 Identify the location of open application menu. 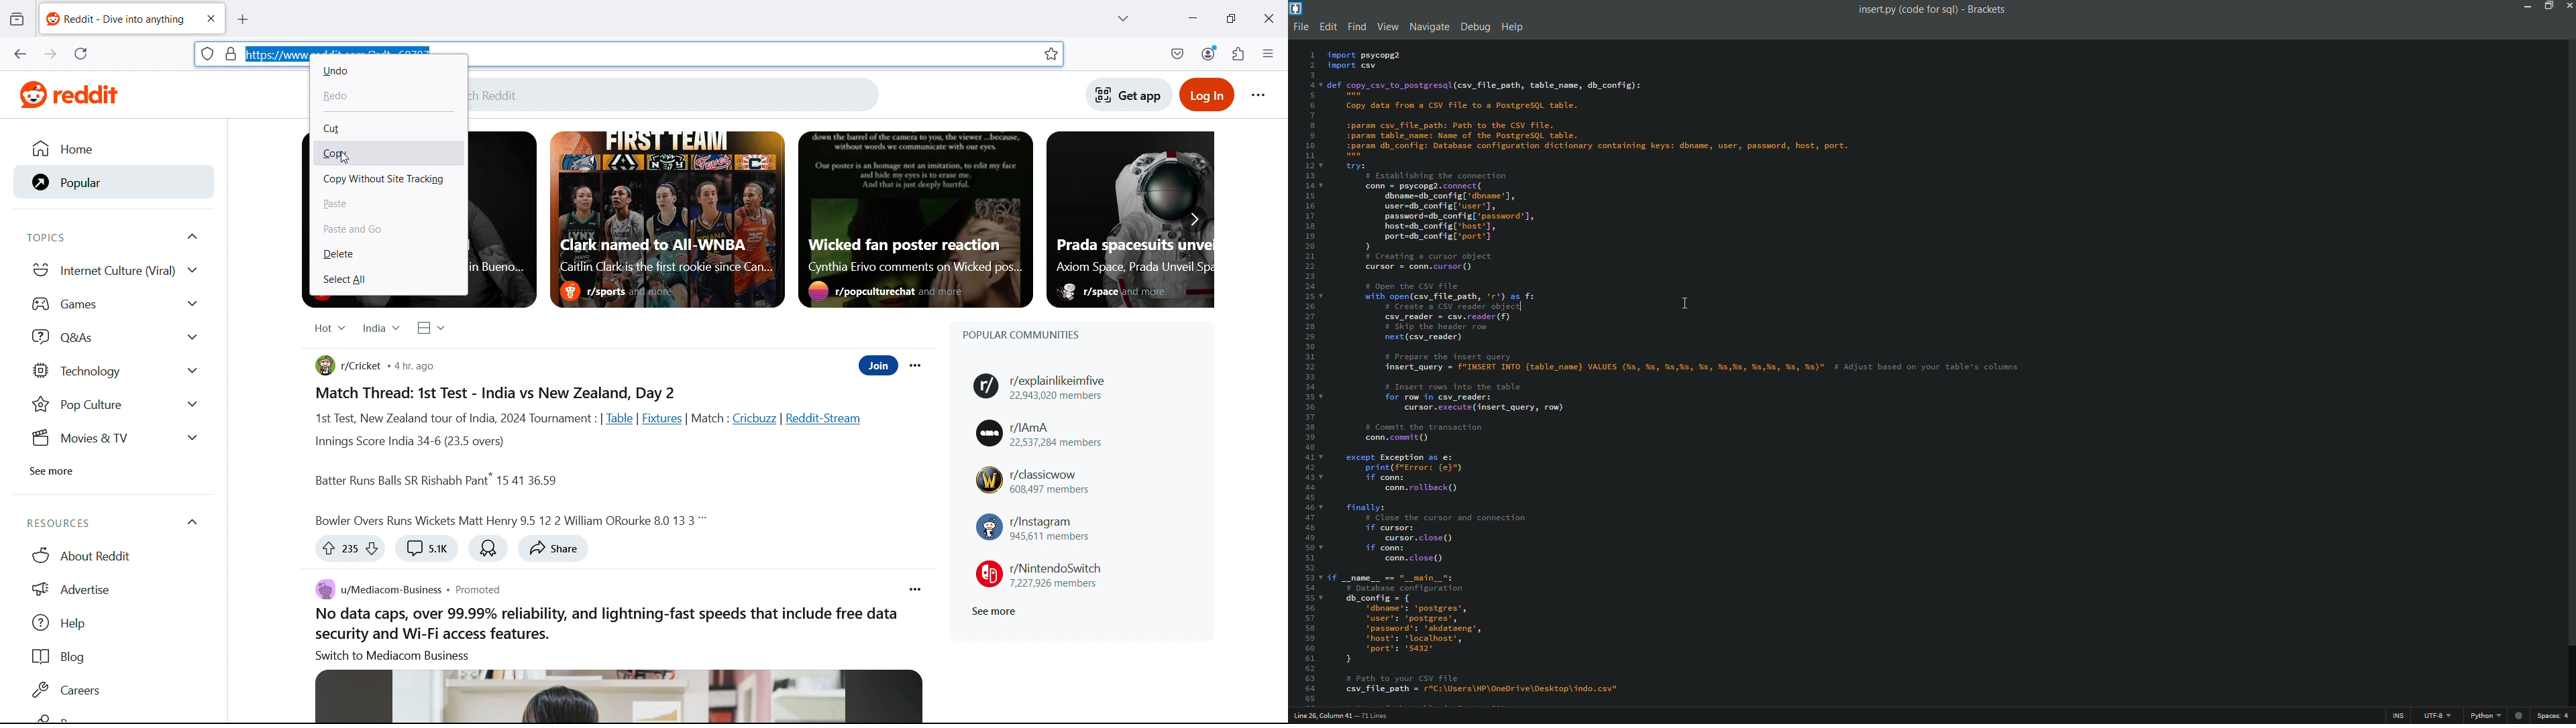
(1267, 53).